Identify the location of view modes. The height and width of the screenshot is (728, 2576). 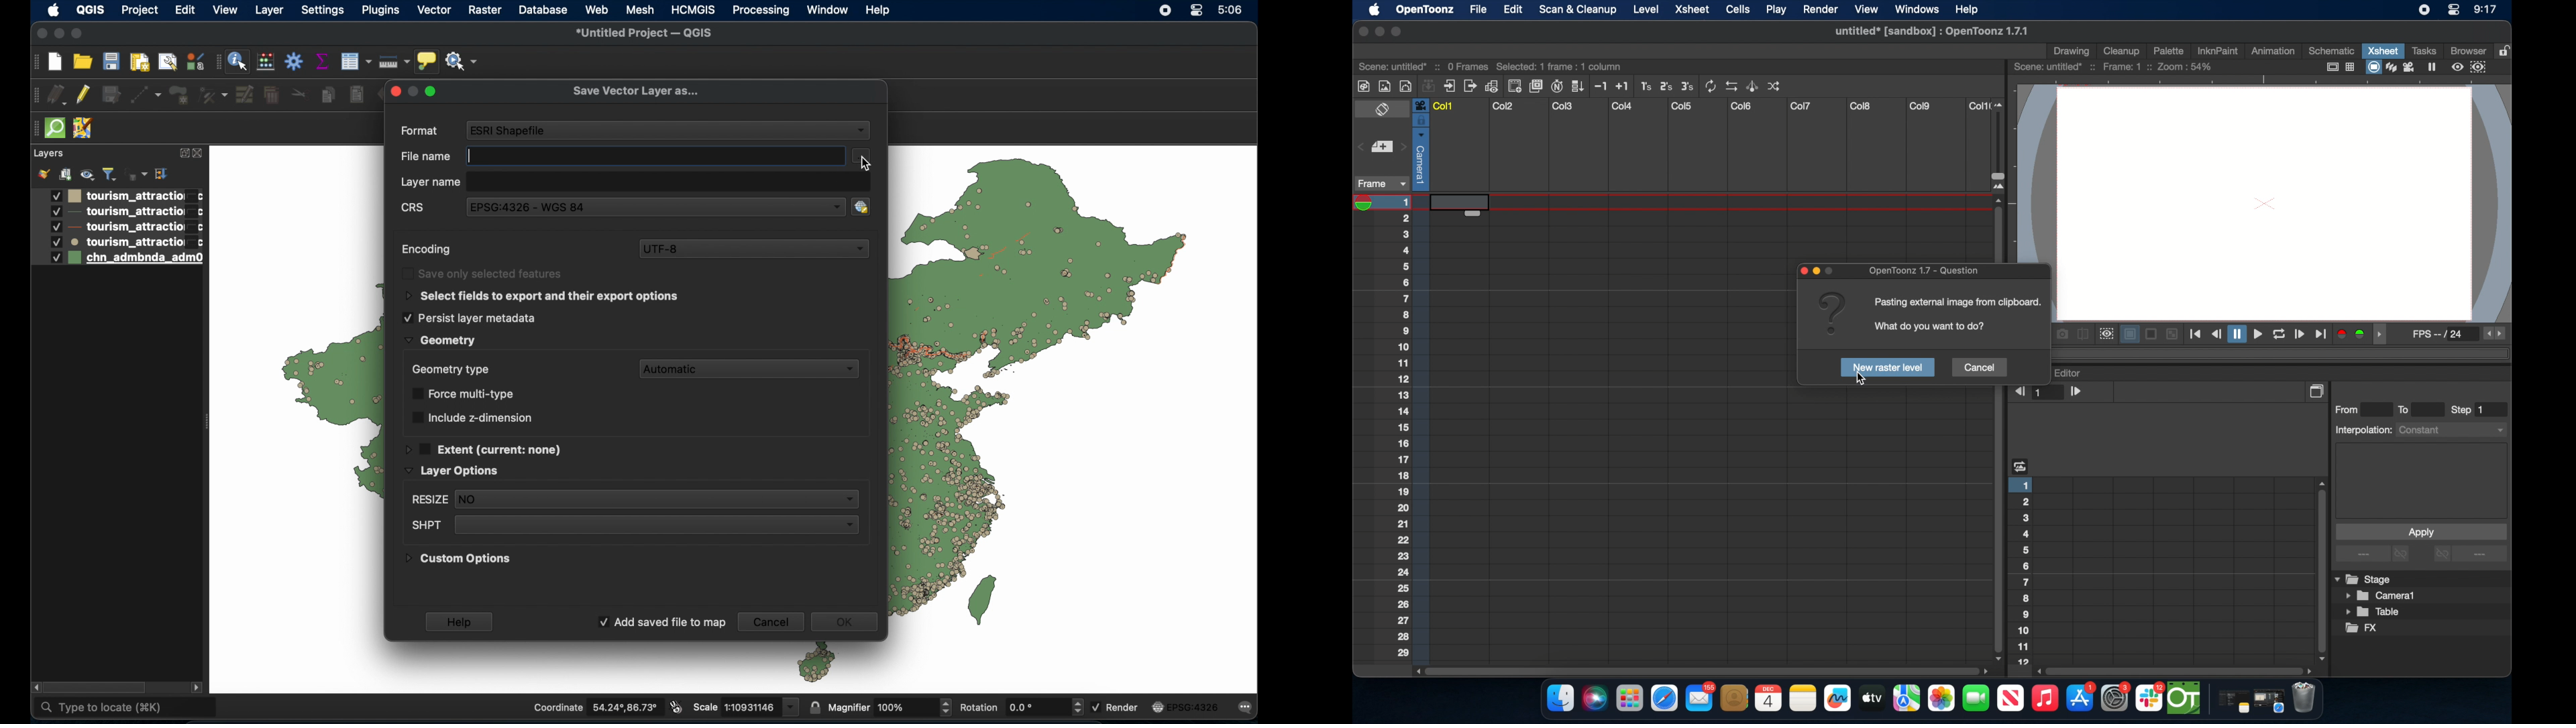
(2402, 67).